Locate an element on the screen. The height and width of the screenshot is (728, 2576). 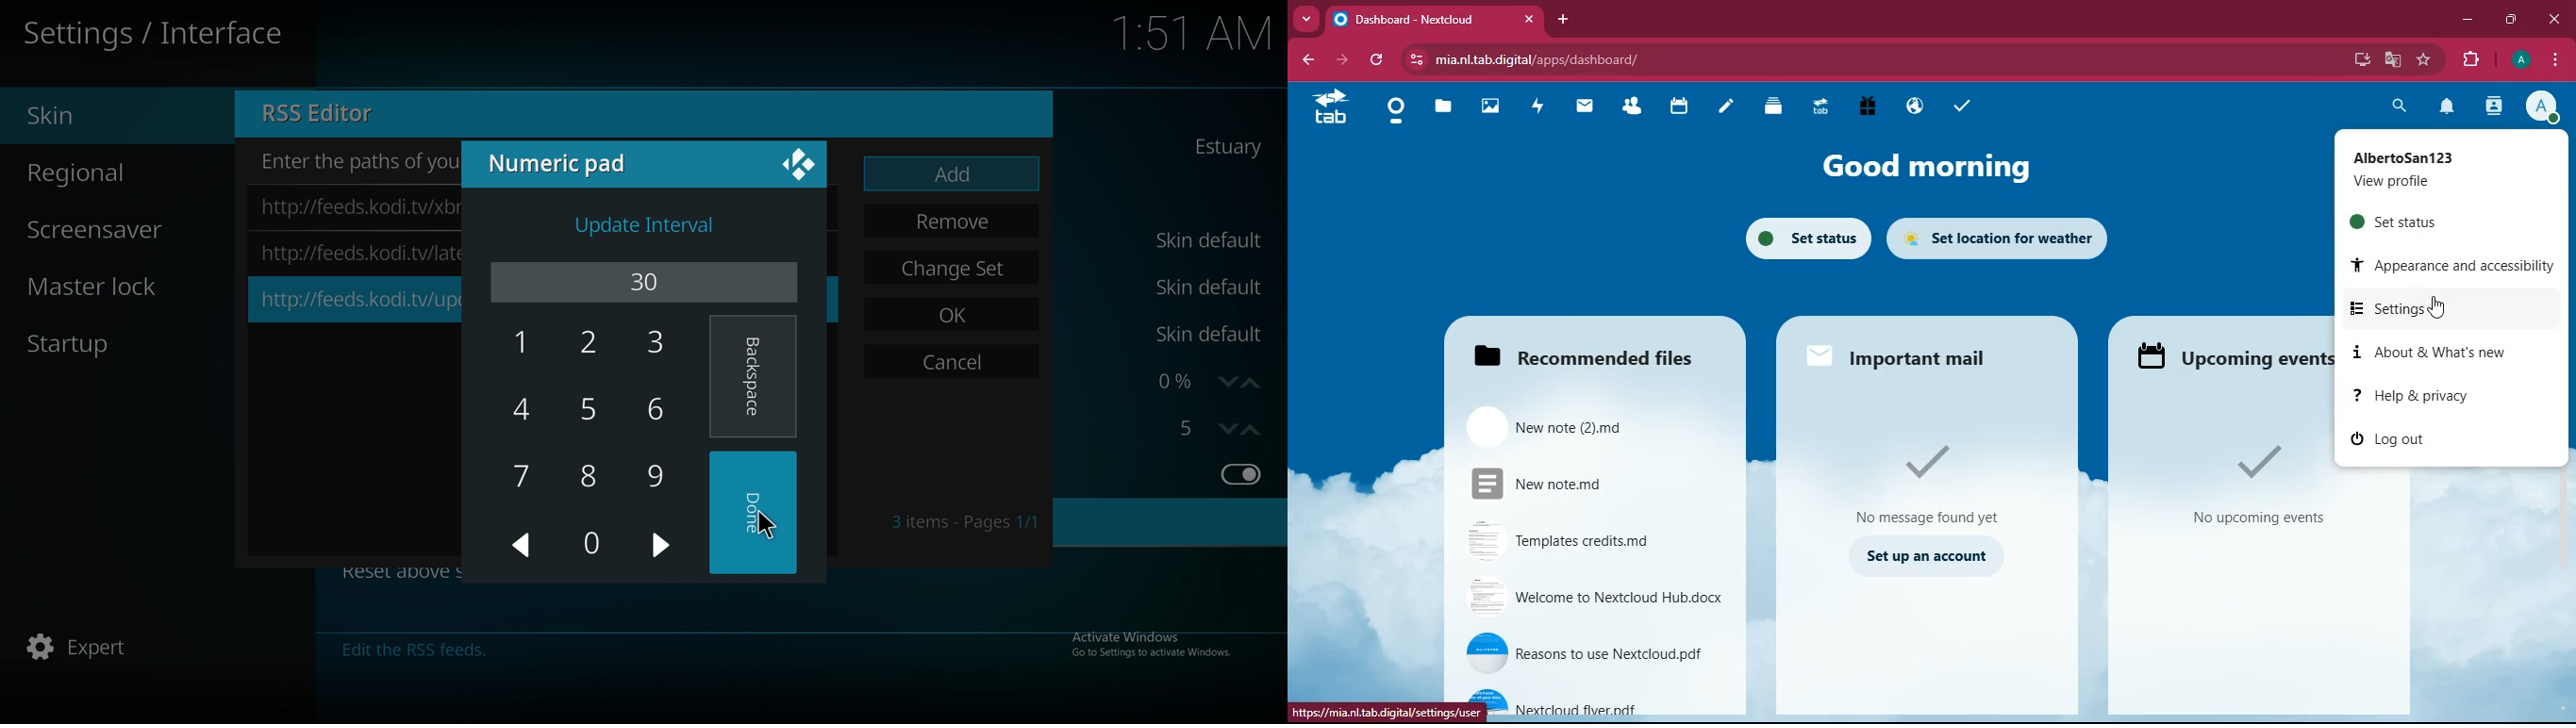
search is located at coordinates (2395, 107).